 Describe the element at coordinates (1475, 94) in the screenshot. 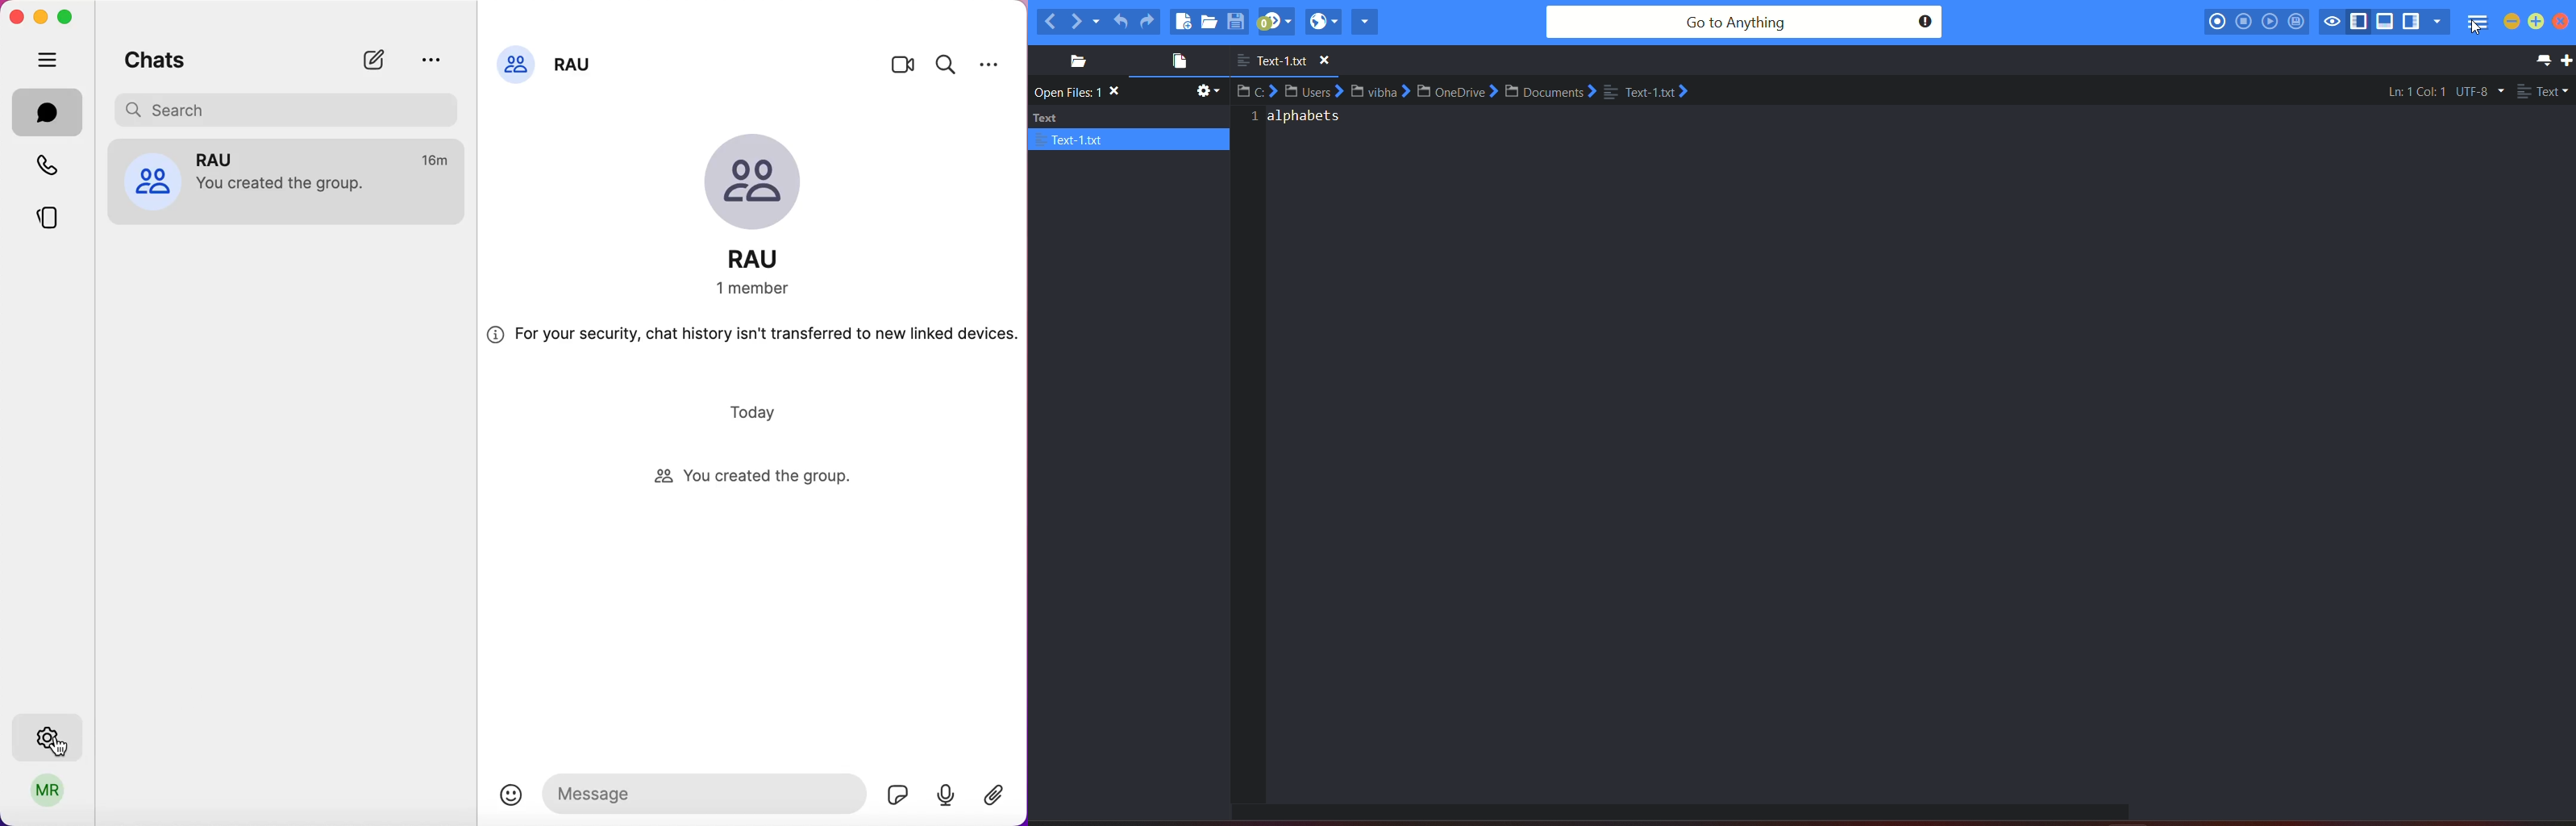

I see `C:>Users?Vibha>OneDrive>Documents>Text-1.txt` at that location.